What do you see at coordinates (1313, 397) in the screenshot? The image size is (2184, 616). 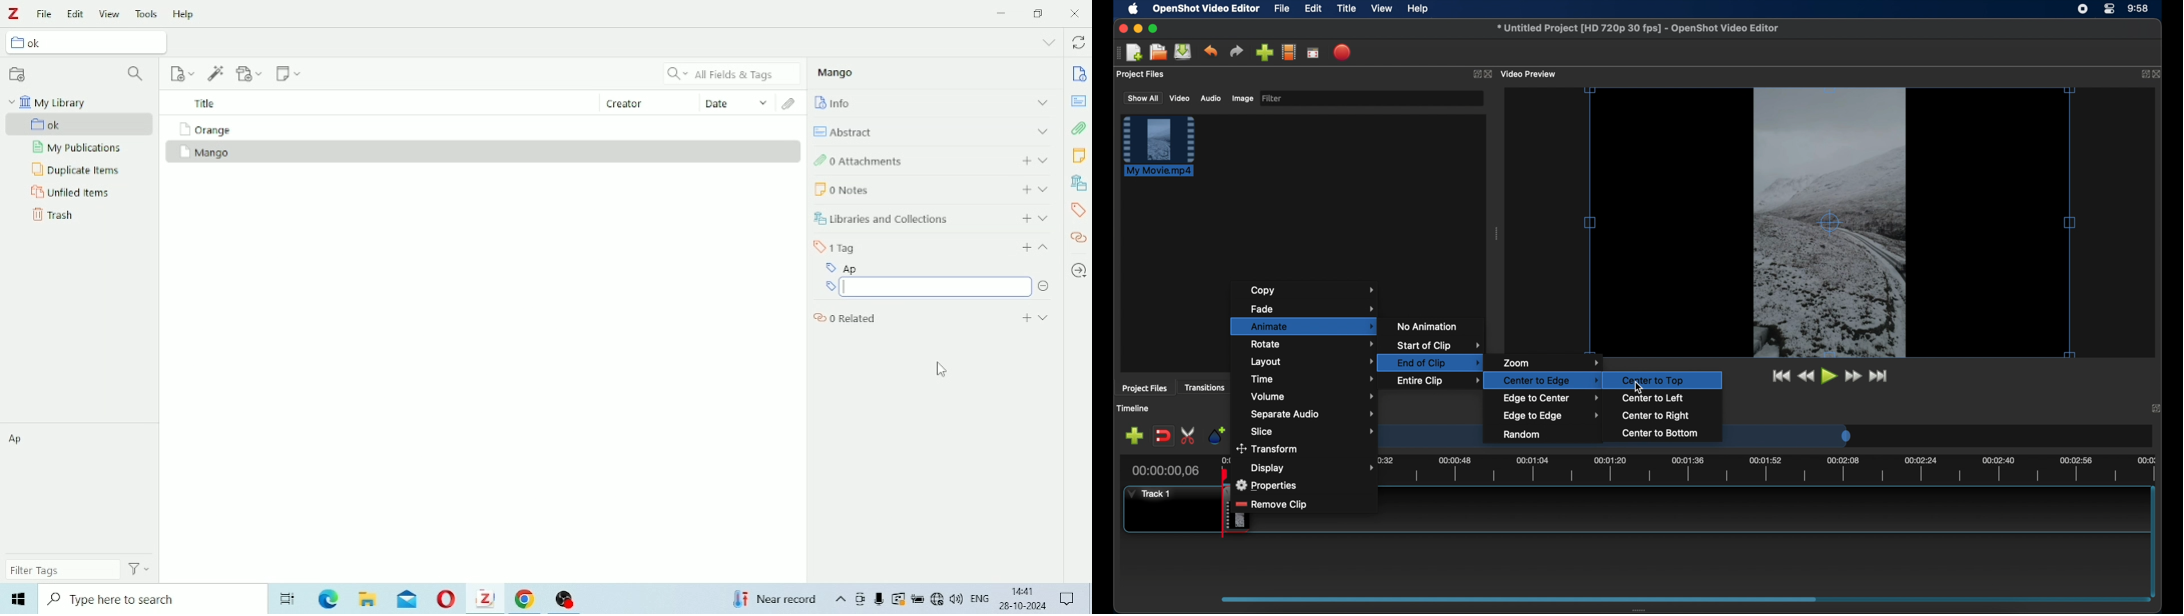 I see `volume menu` at bounding box center [1313, 397].